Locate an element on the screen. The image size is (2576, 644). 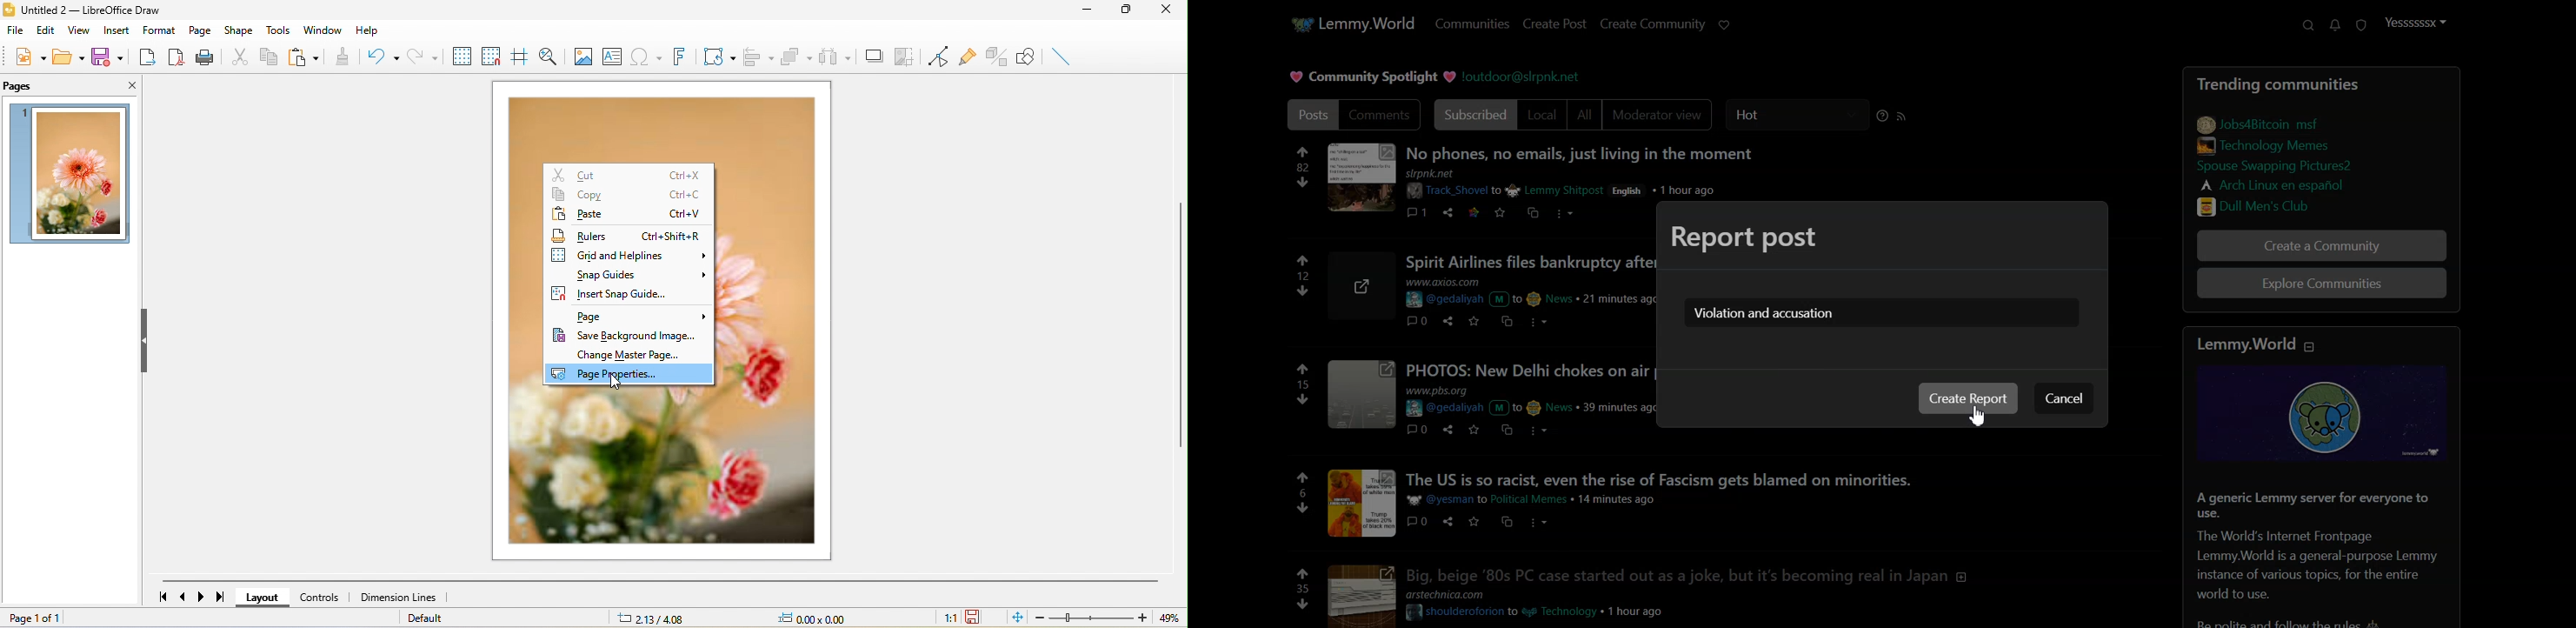
paste is located at coordinates (629, 213).